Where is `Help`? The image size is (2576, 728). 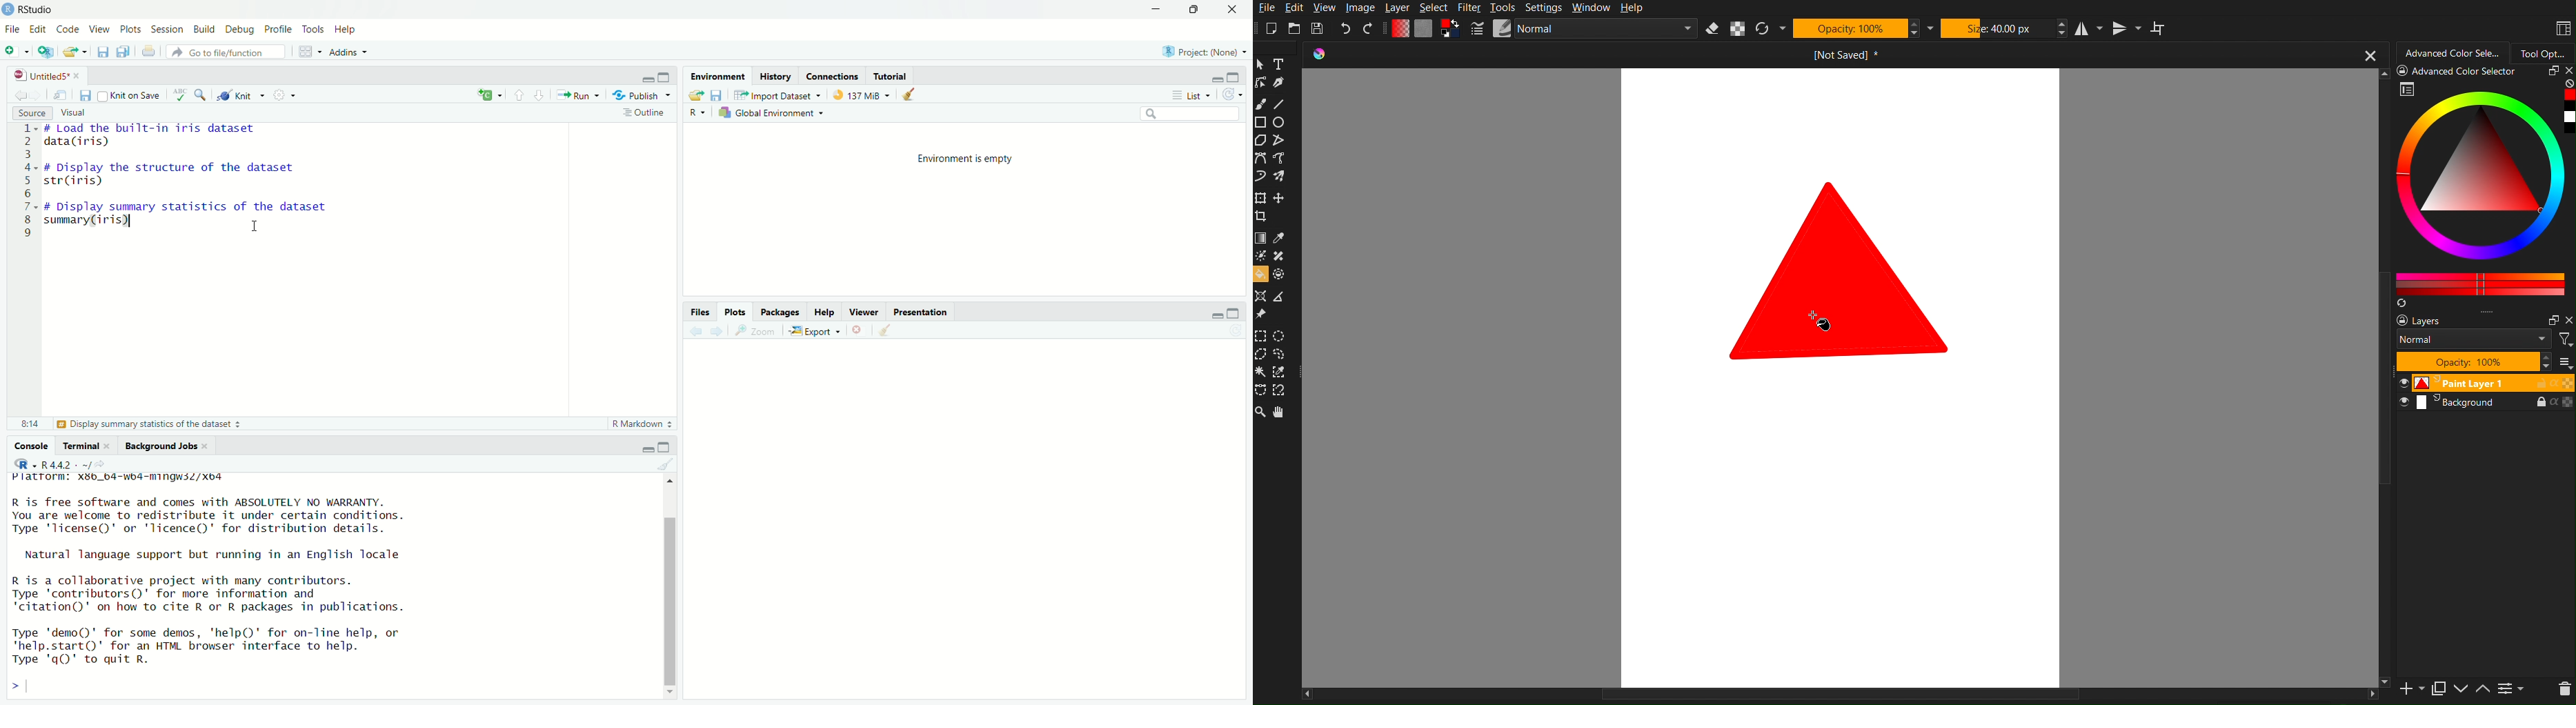 Help is located at coordinates (825, 311).